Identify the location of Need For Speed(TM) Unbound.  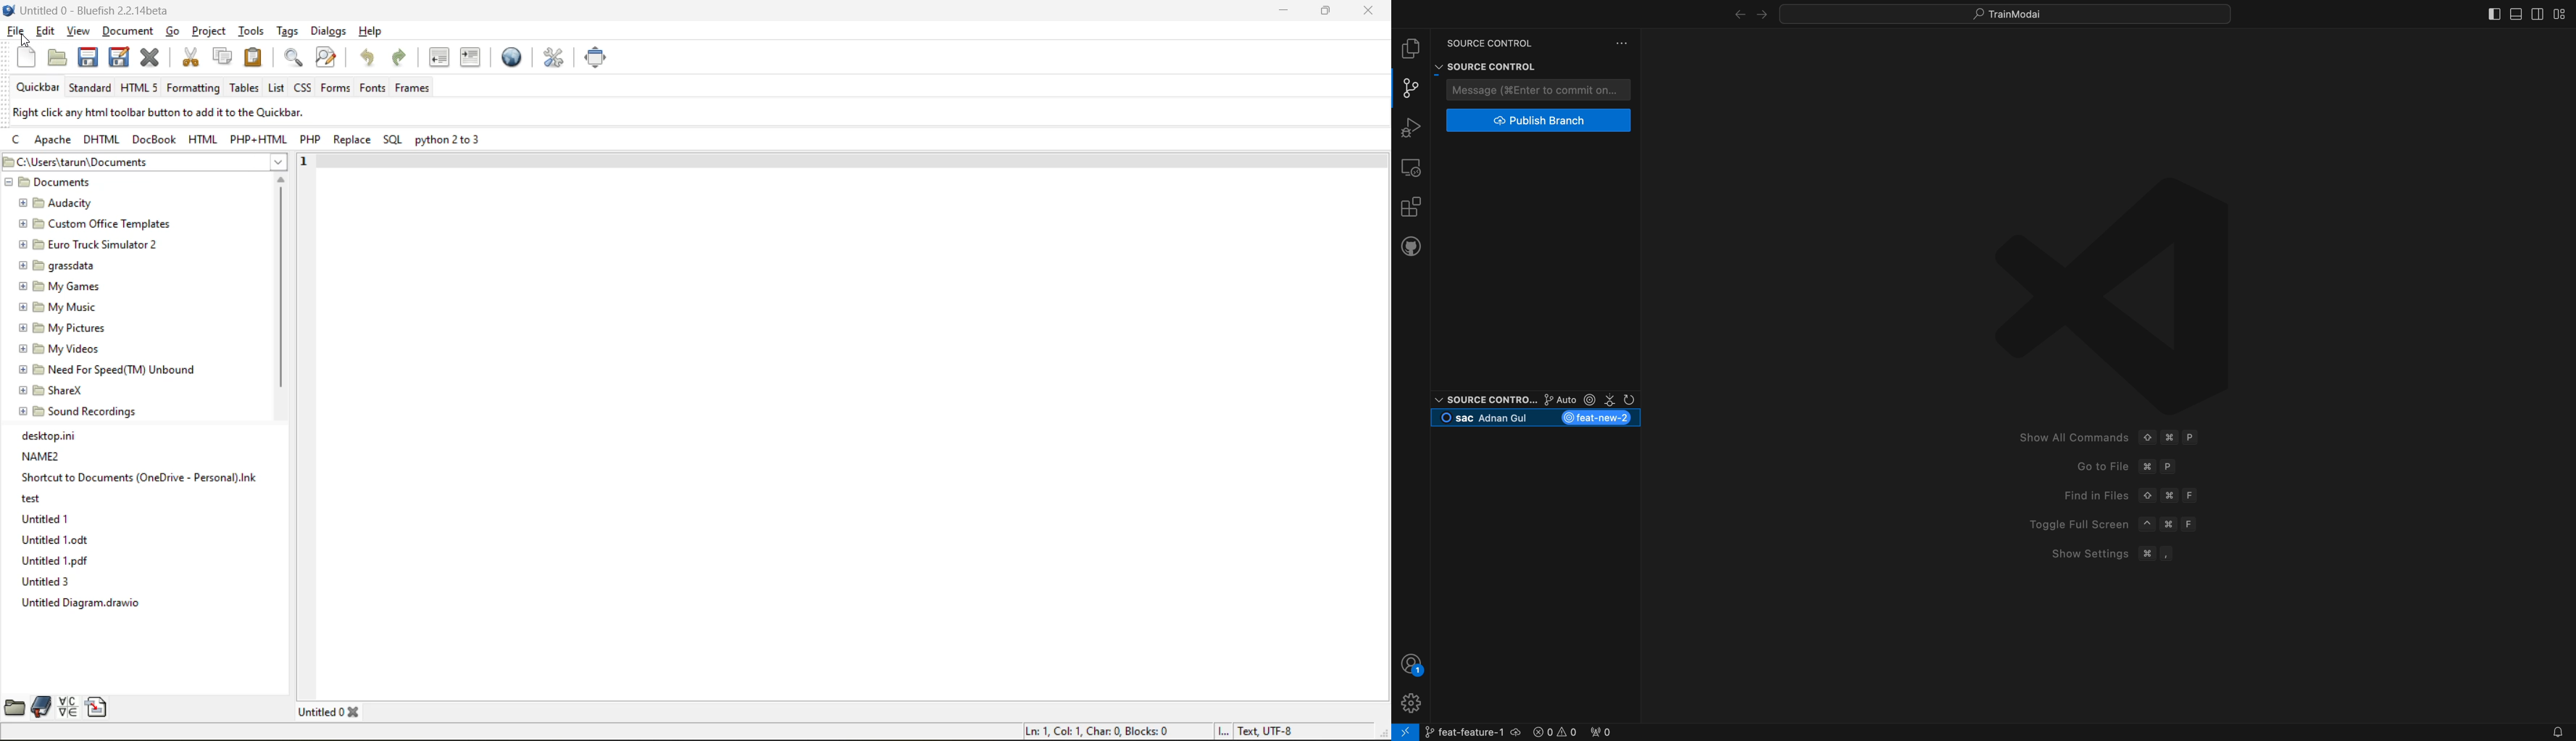
(109, 370).